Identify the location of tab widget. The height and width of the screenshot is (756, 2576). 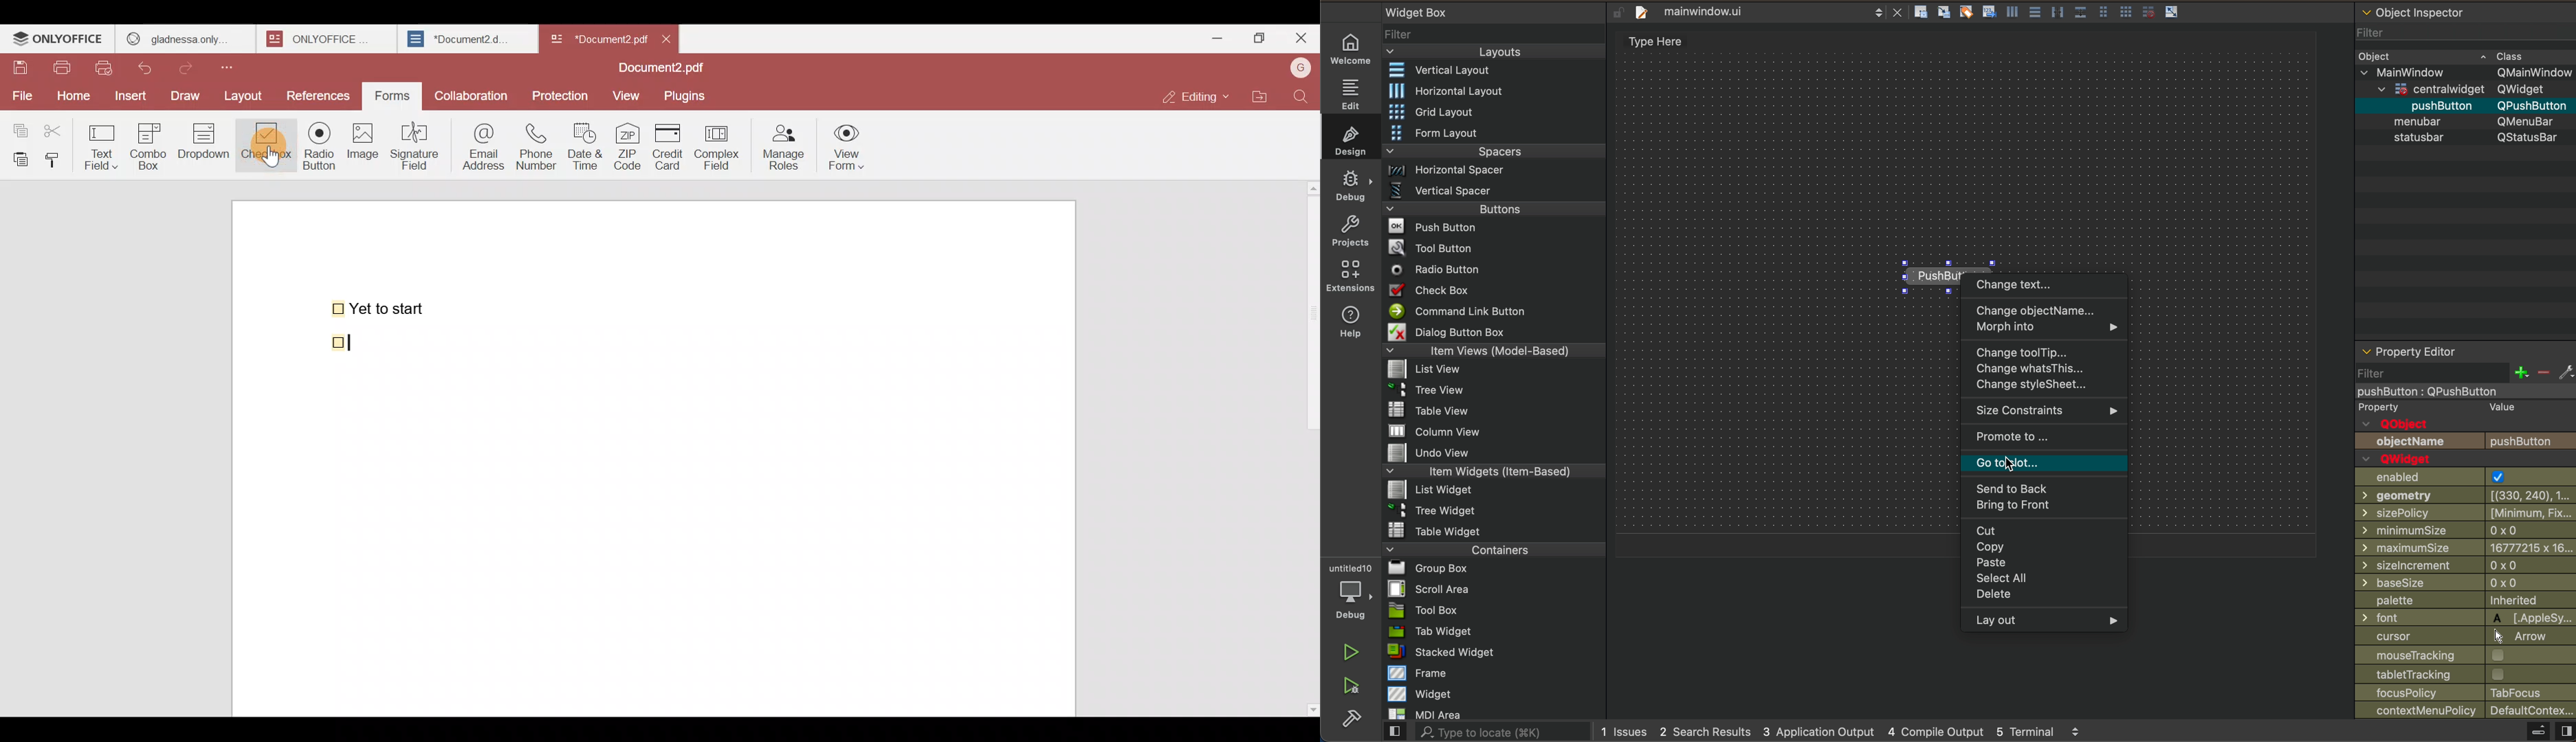
(1492, 634).